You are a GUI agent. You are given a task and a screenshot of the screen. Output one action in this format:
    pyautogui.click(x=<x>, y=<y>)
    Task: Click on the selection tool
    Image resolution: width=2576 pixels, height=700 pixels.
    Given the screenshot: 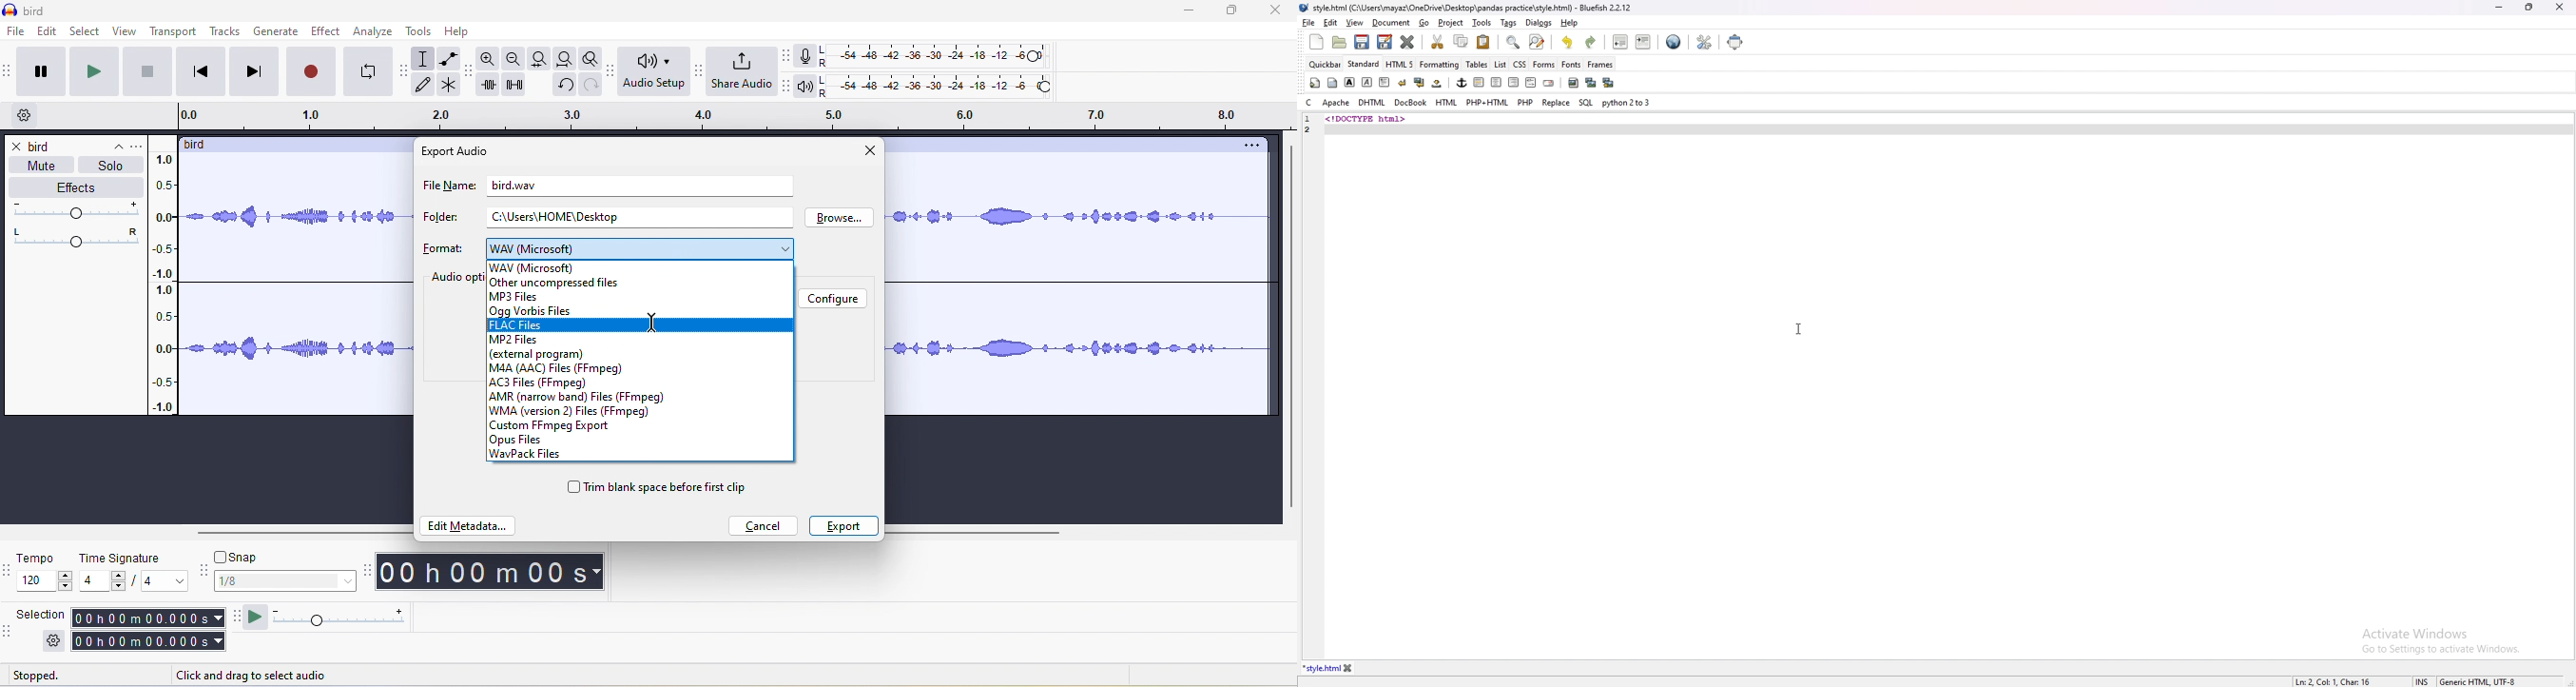 What is the action you would take?
    pyautogui.click(x=425, y=58)
    